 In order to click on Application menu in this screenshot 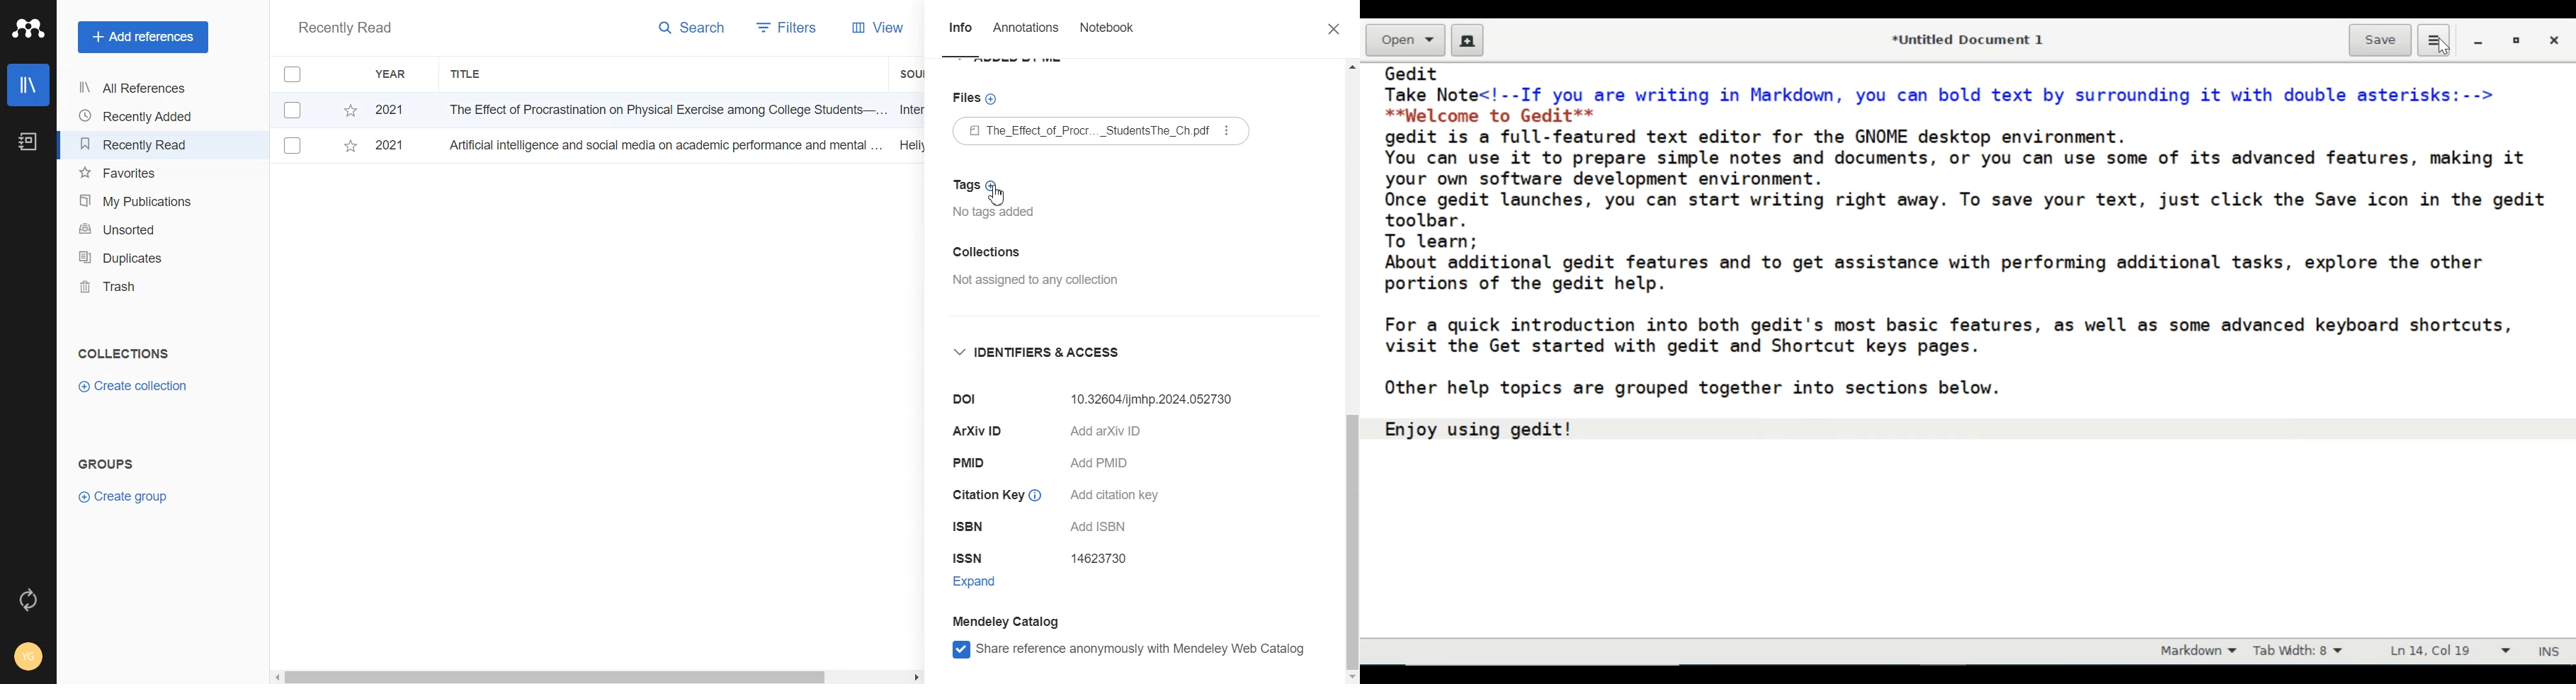, I will do `click(2433, 41)`.